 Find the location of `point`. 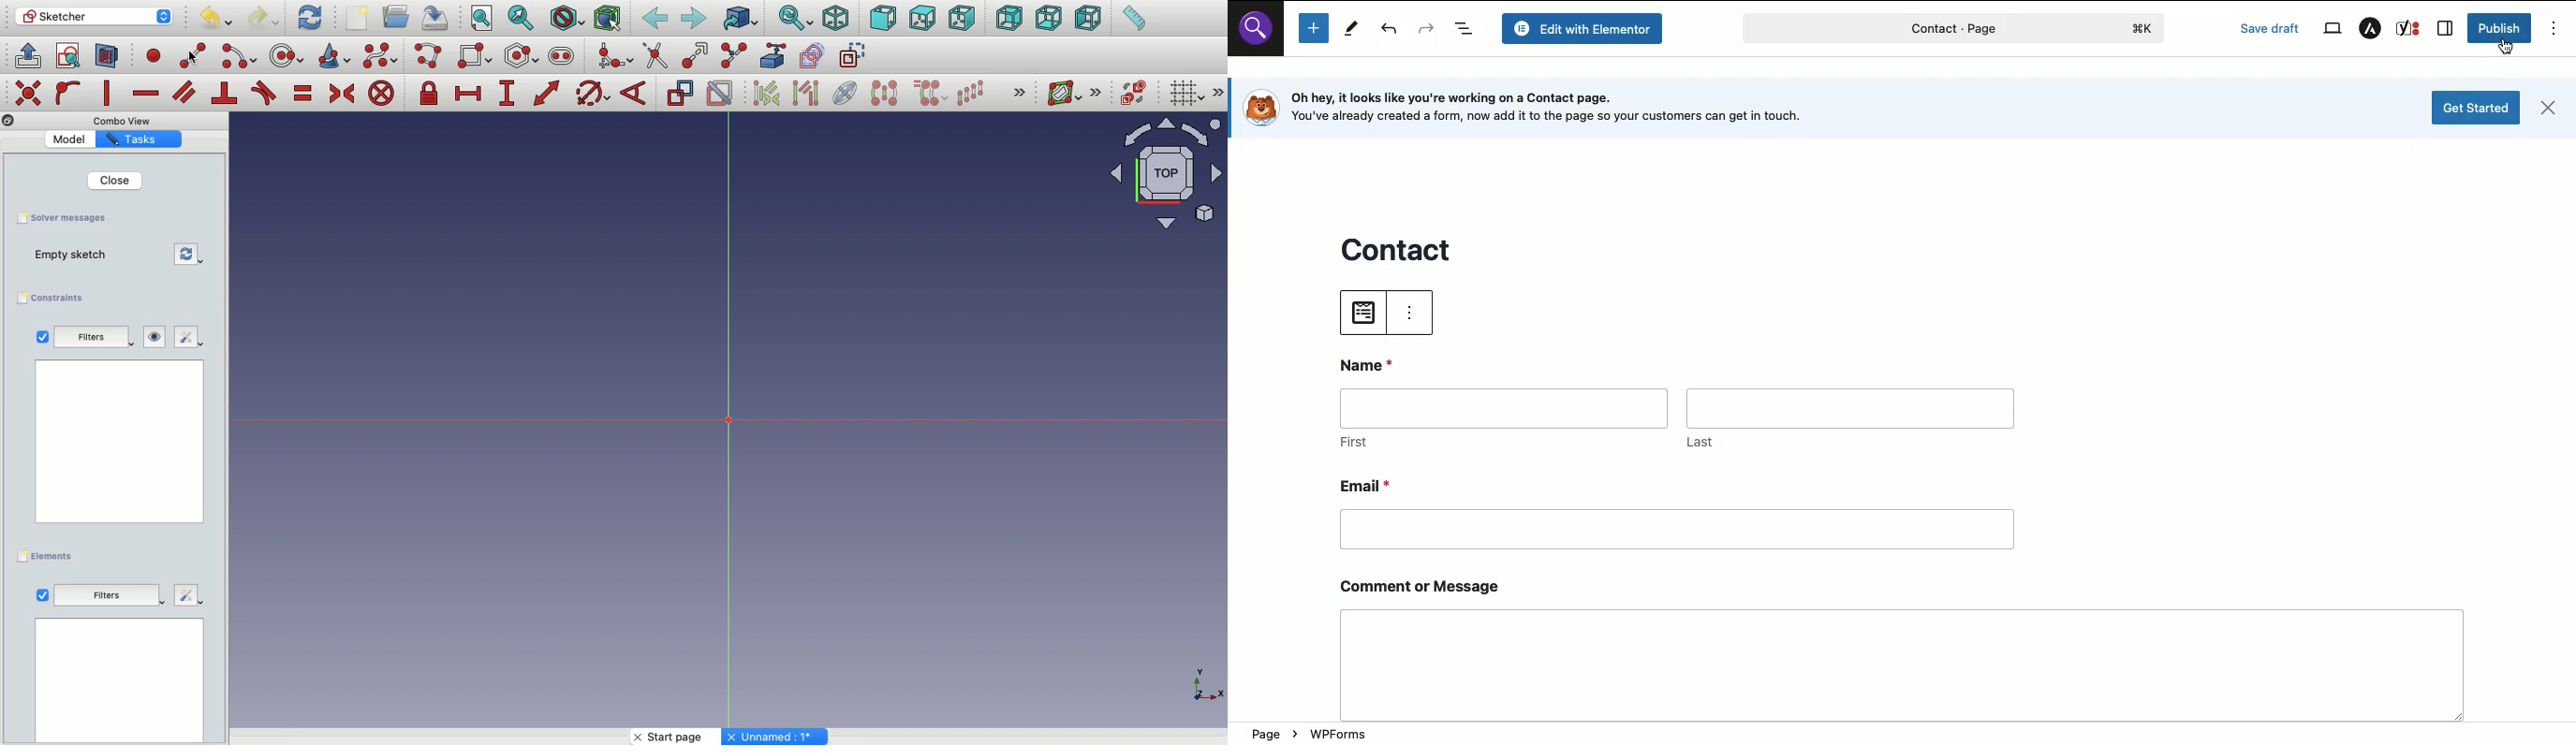

point is located at coordinates (155, 58).